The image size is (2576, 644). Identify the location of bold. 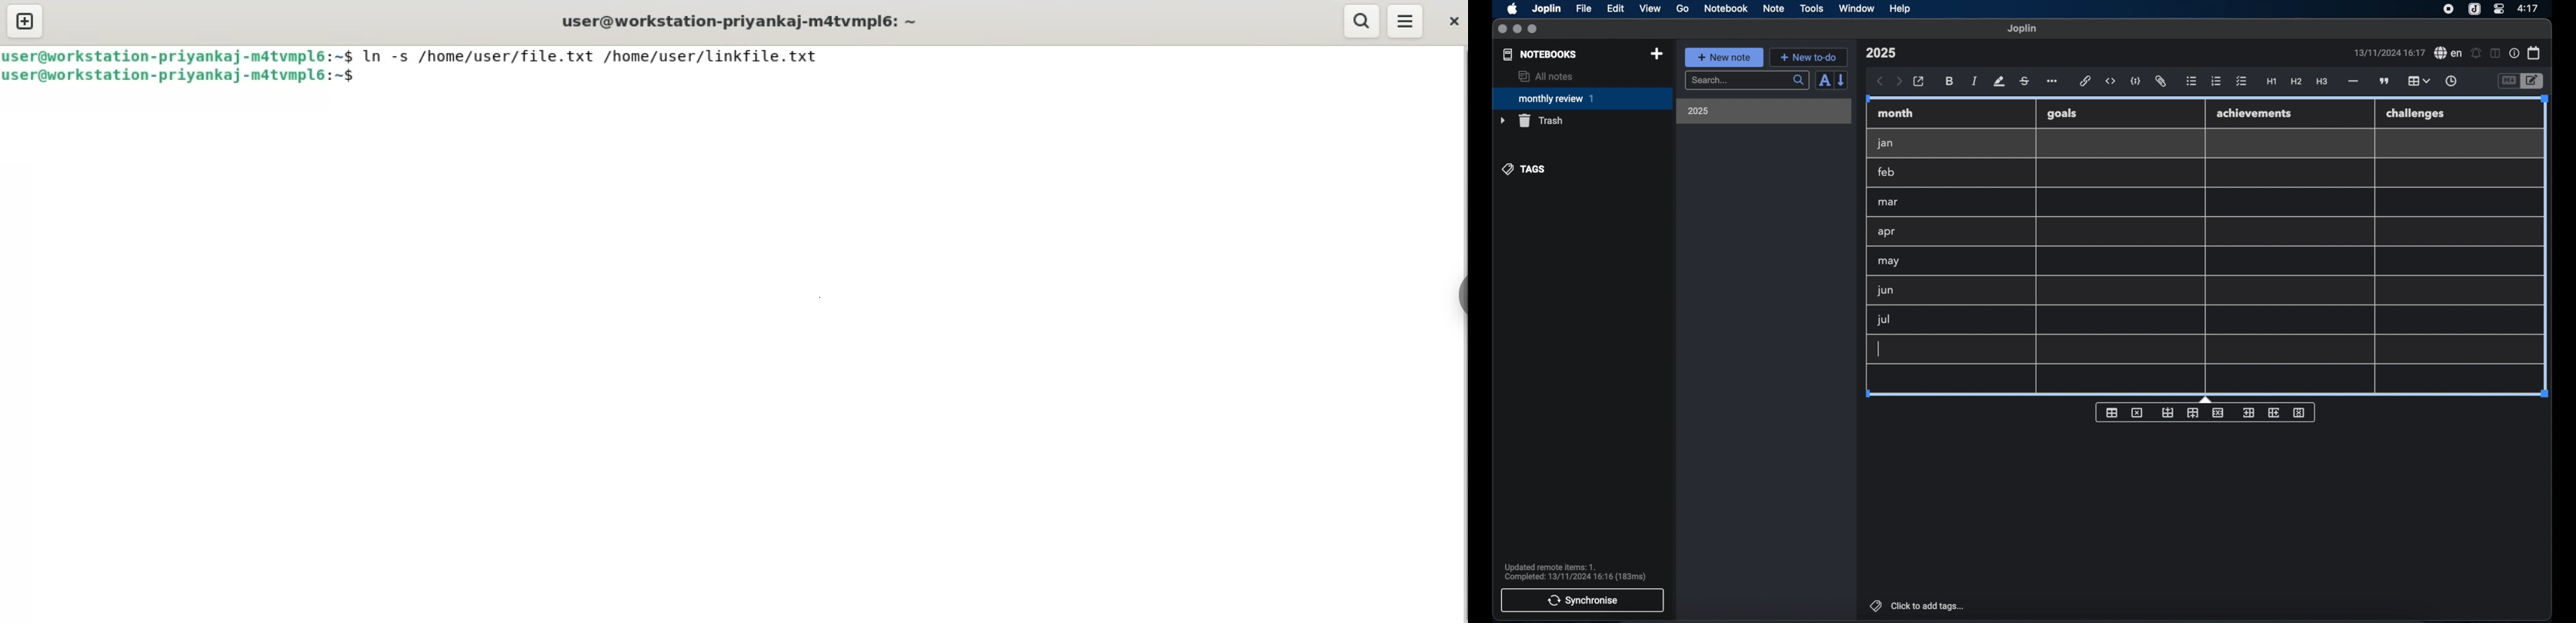
(1950, 81).